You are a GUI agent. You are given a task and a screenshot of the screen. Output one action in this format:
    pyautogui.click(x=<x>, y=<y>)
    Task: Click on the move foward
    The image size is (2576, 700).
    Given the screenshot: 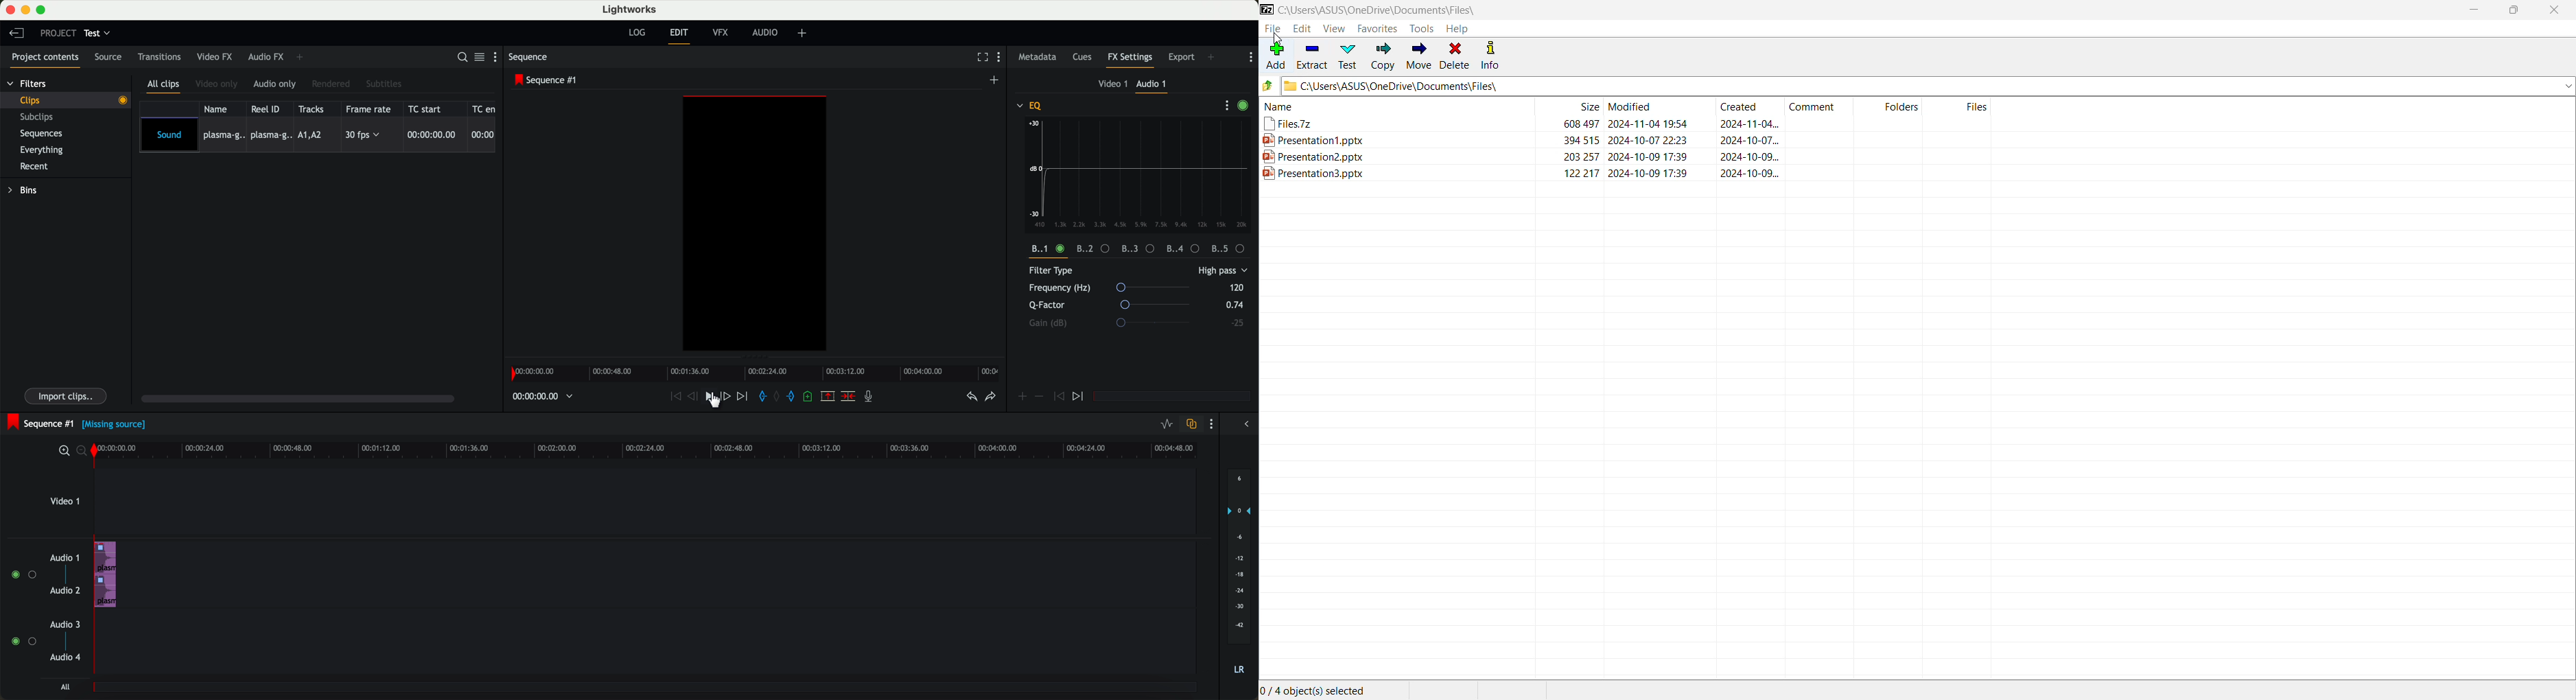 What is the action you would take?
    pyautogui.click(x=744, y=397)
    